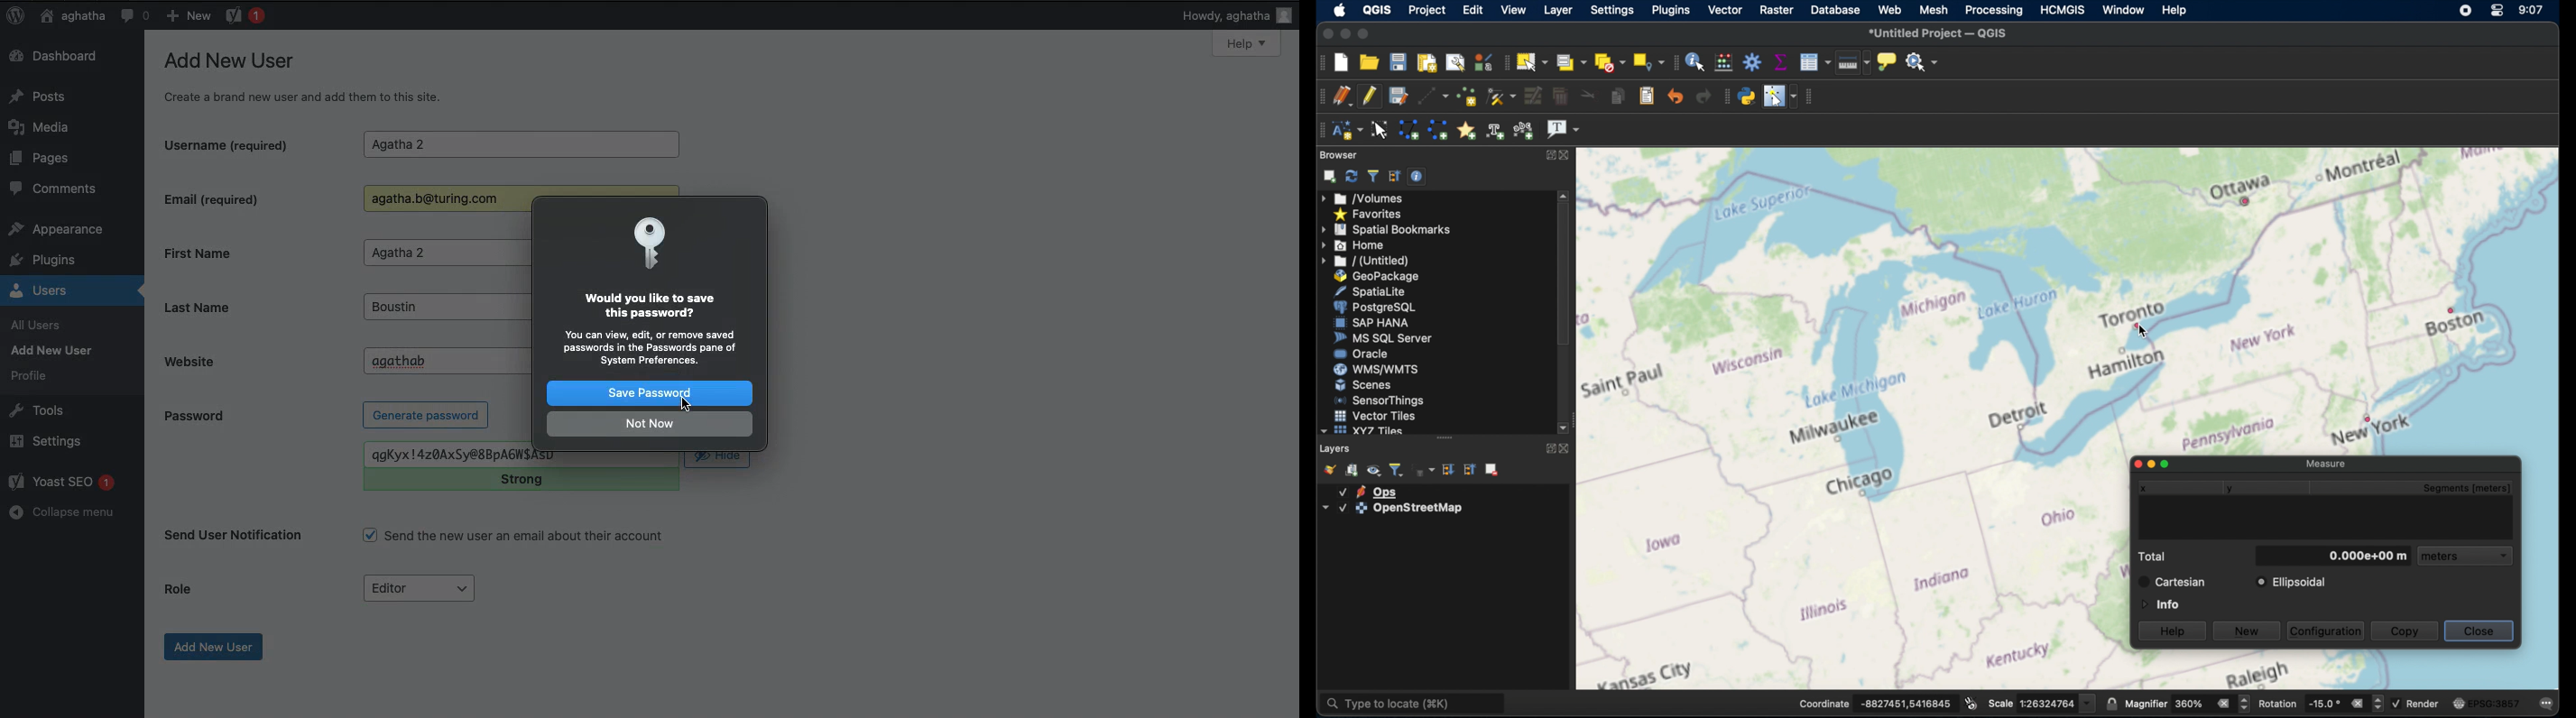  Describe the element at coordinates (1534, 61) in the screenshot. I see `select features by area or single click` at that location.